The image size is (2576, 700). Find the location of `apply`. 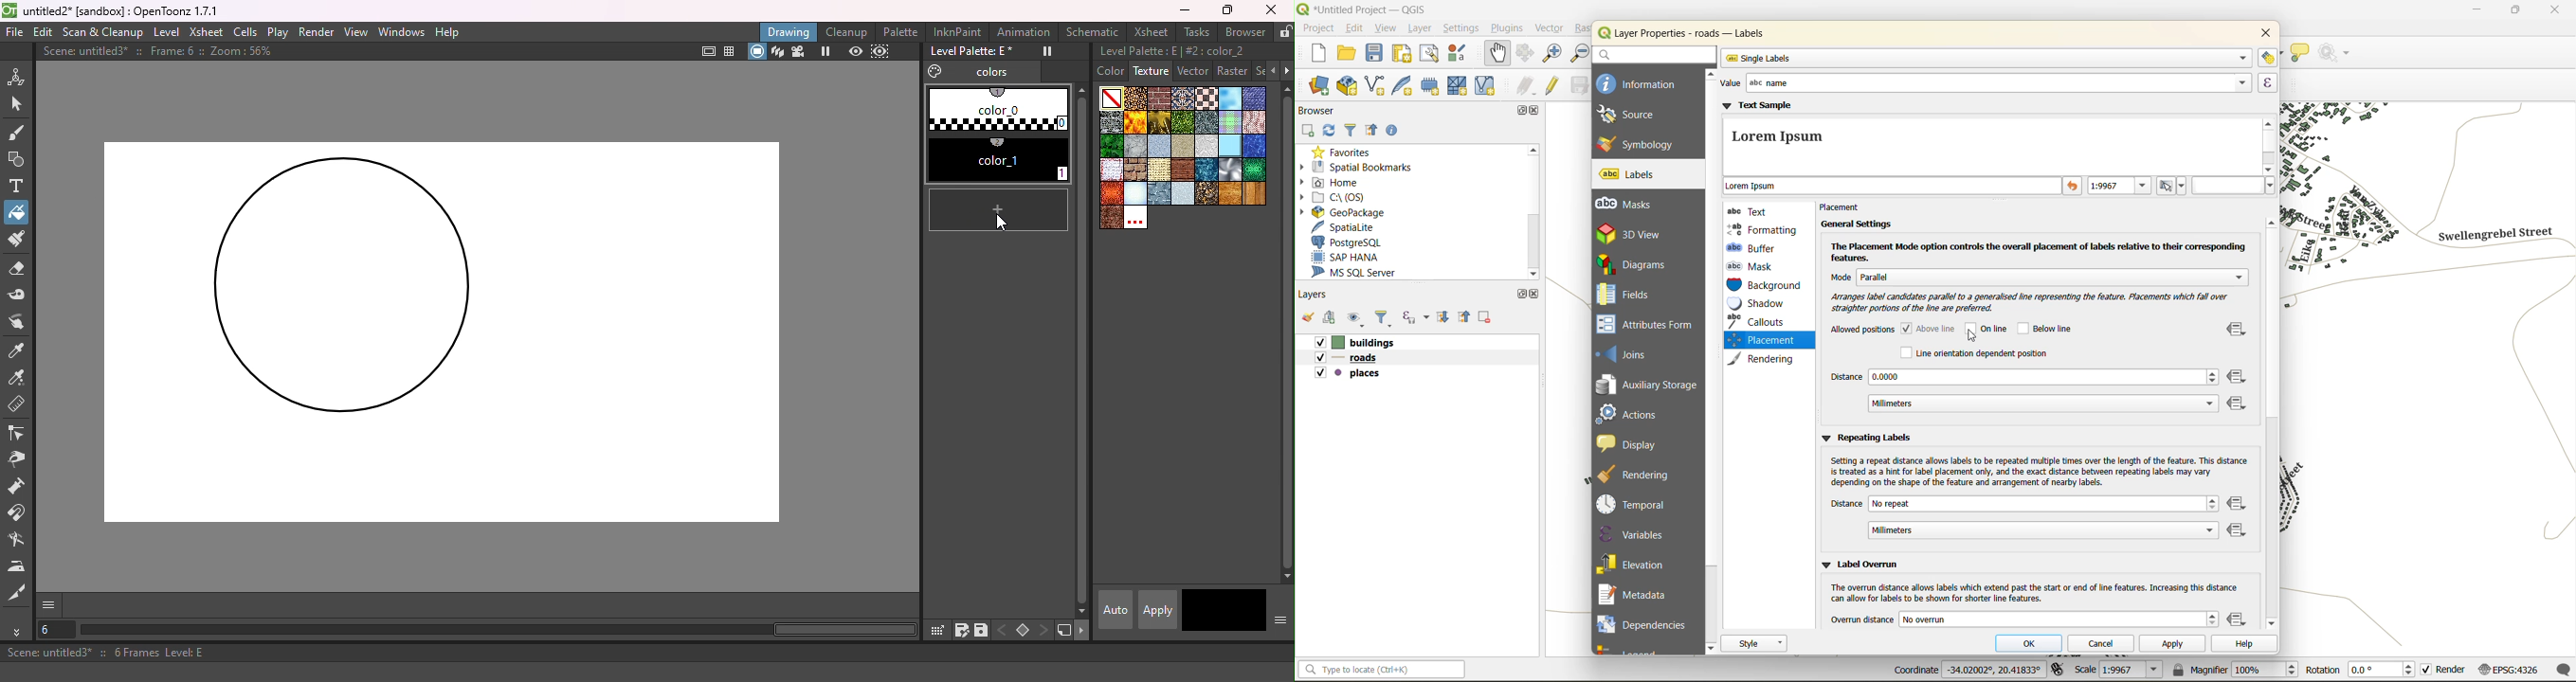

apply is located at coordinates (2175, 647).